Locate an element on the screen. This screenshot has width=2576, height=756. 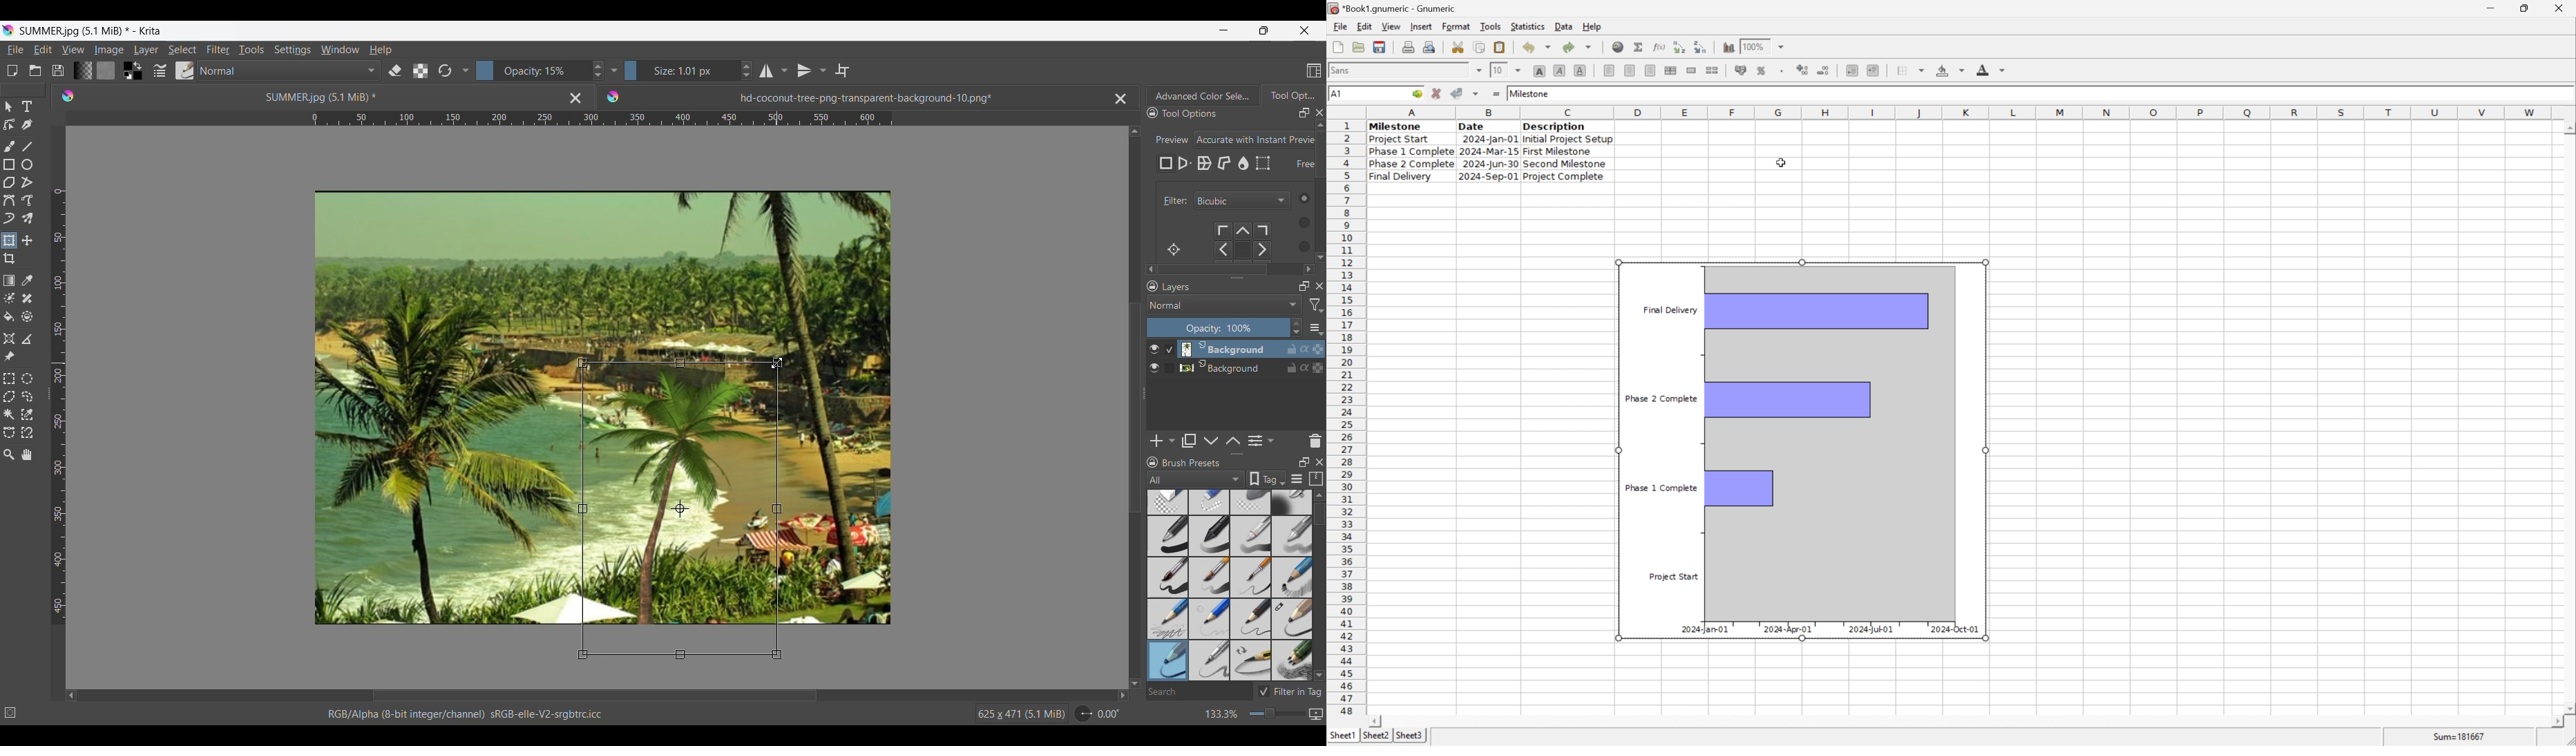
Colorize mask tool is located at coordinates (10, 298).